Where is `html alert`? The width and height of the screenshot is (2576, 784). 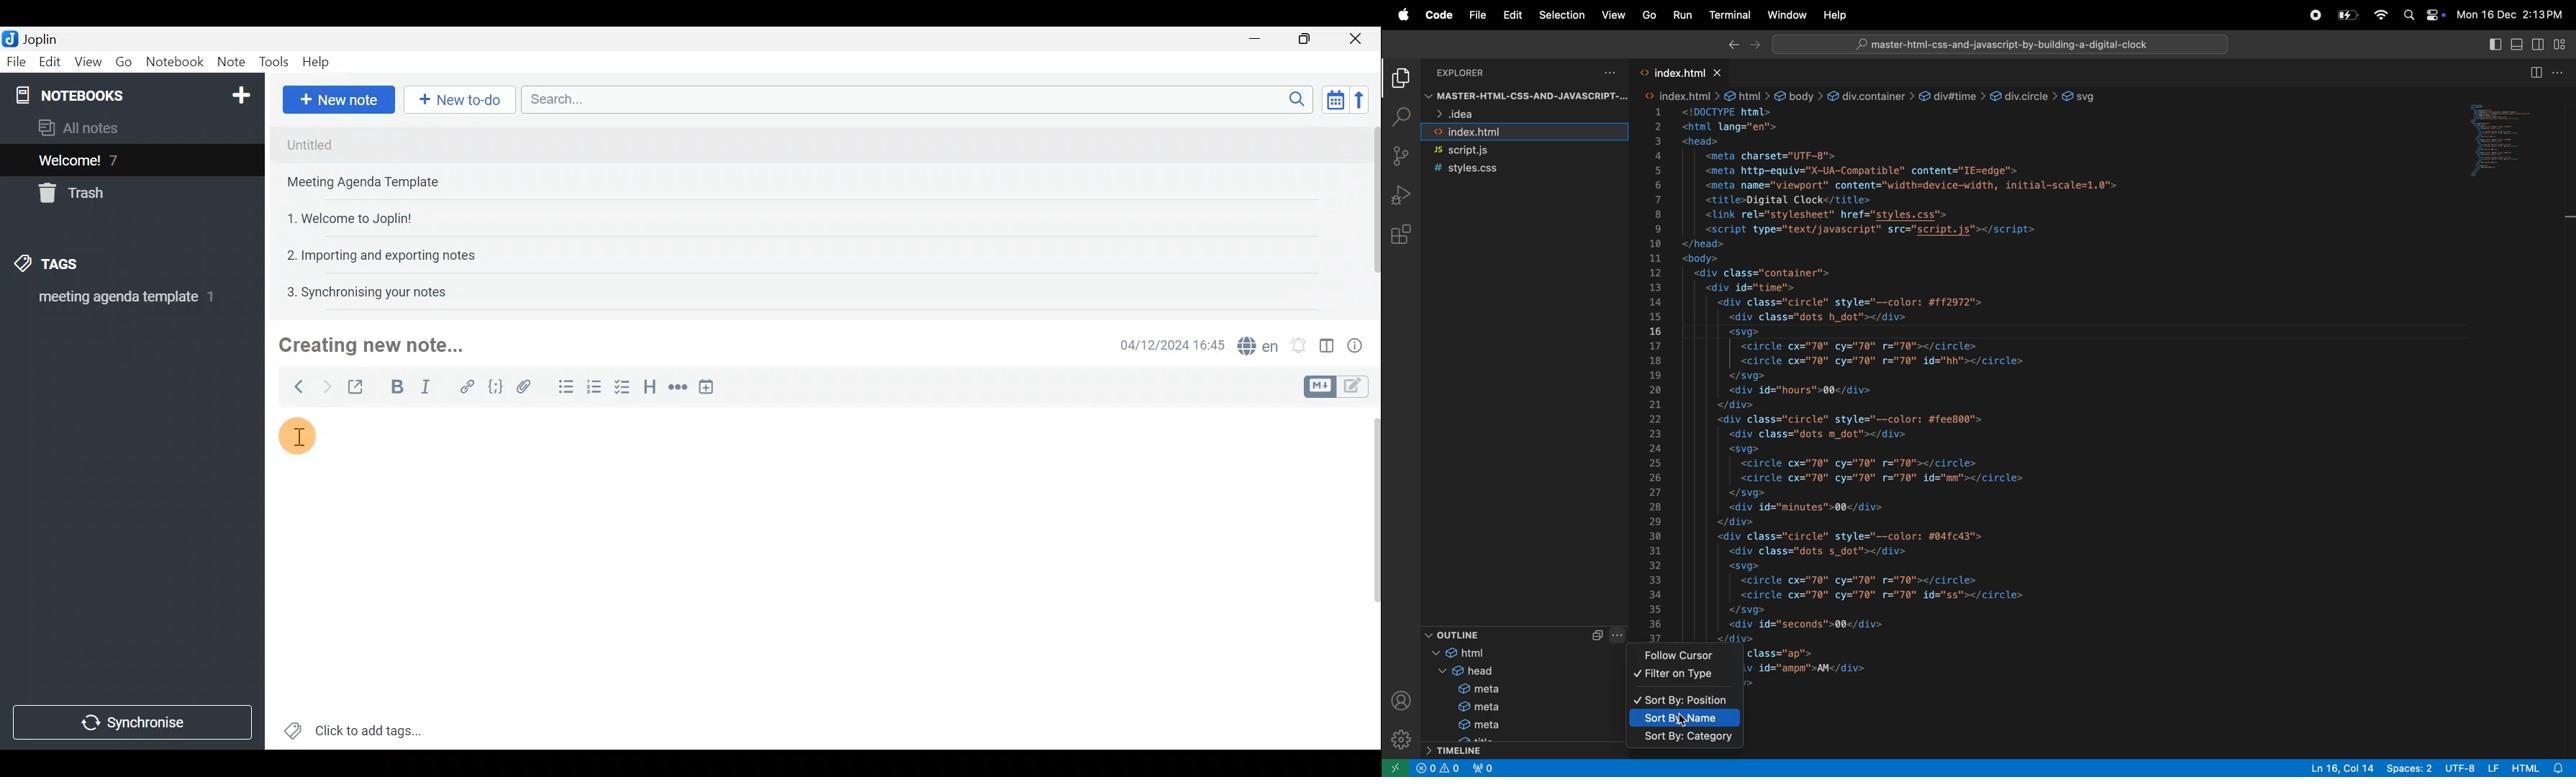 html alert is located at coordinates (2538, 768).